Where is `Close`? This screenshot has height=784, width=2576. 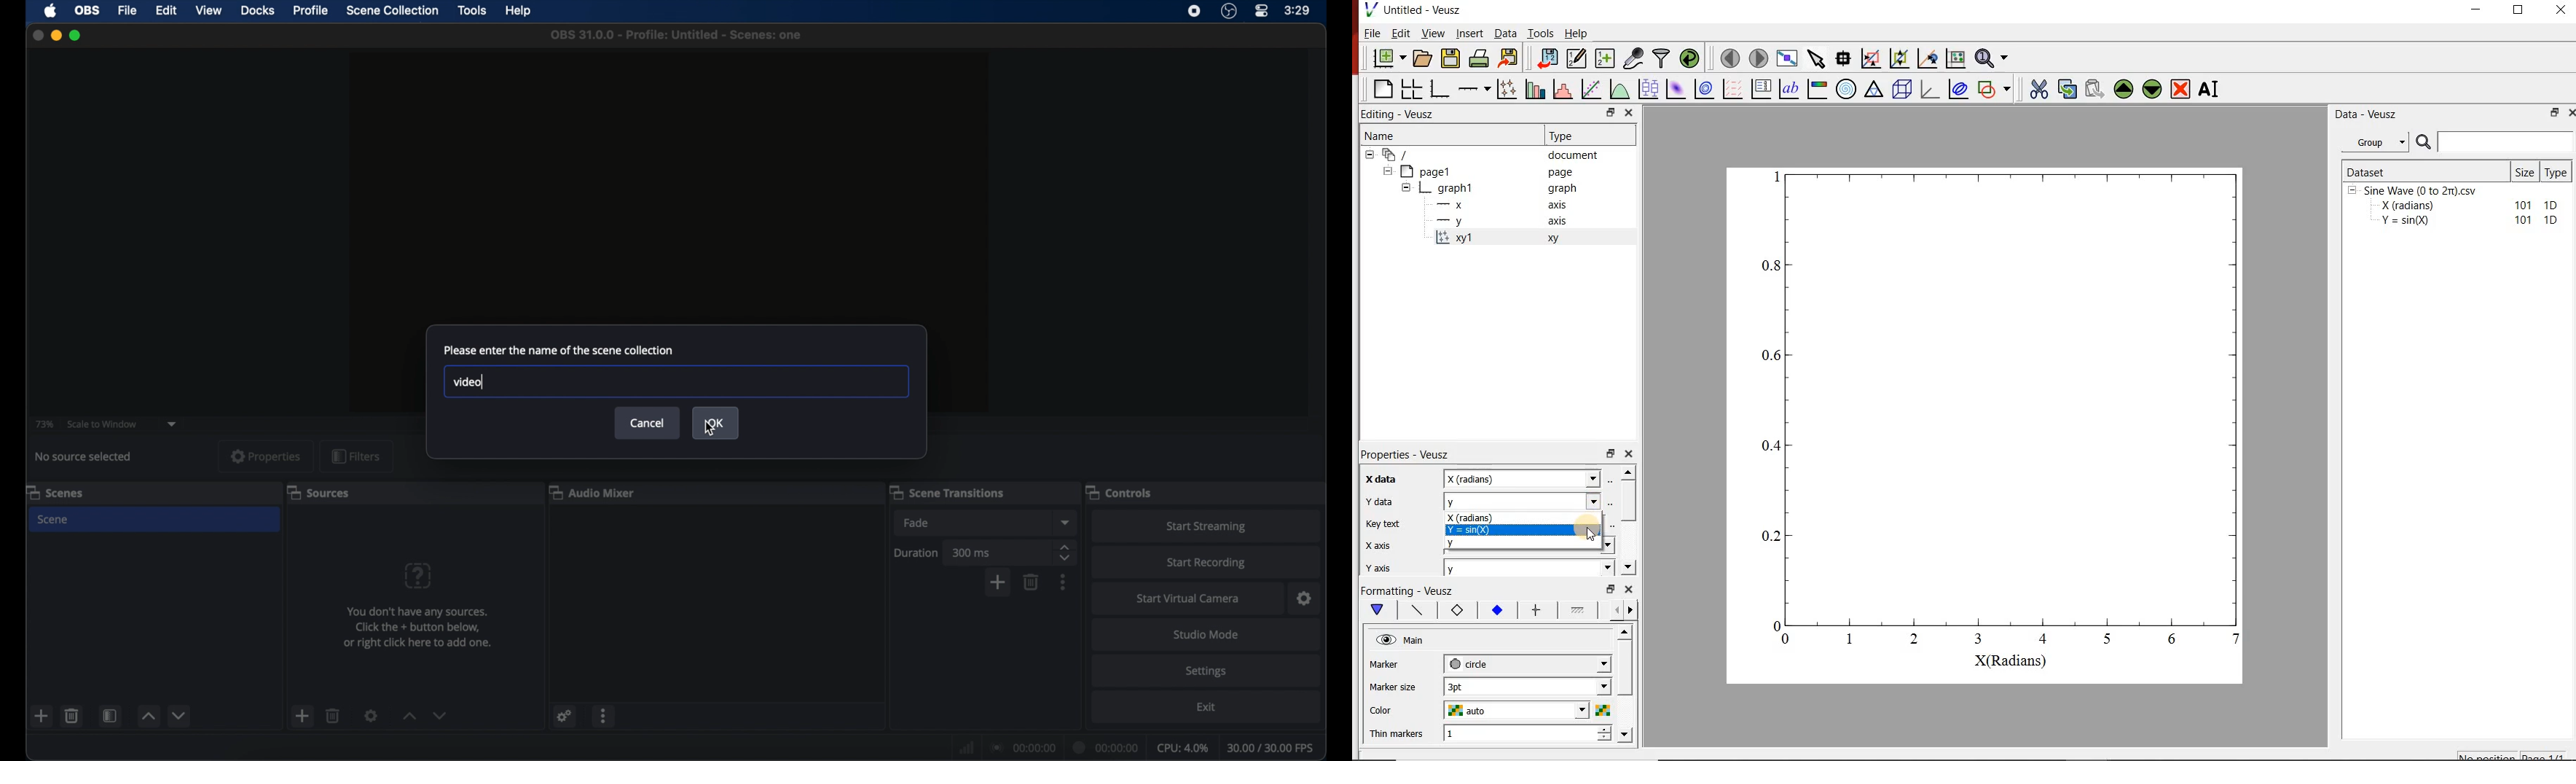
Close is located at coordinates (1630, 452).